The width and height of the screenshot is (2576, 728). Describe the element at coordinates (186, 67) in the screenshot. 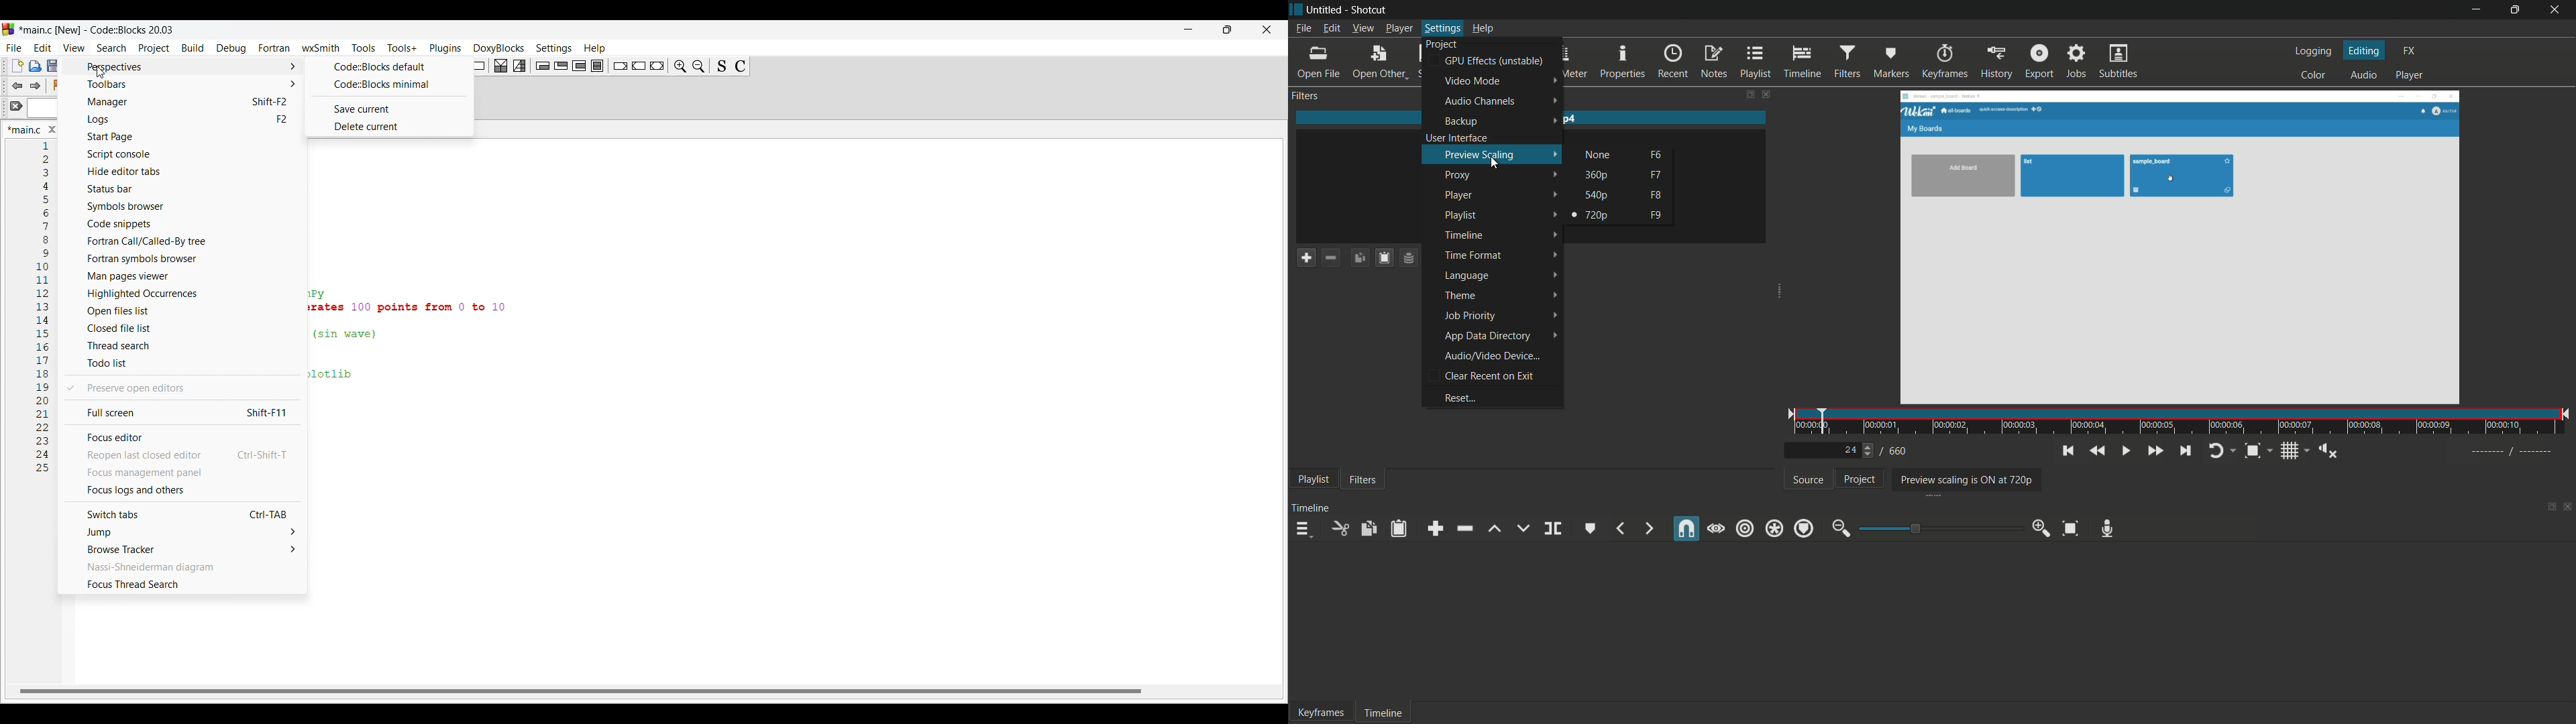

I see `Persoective options` at that location.